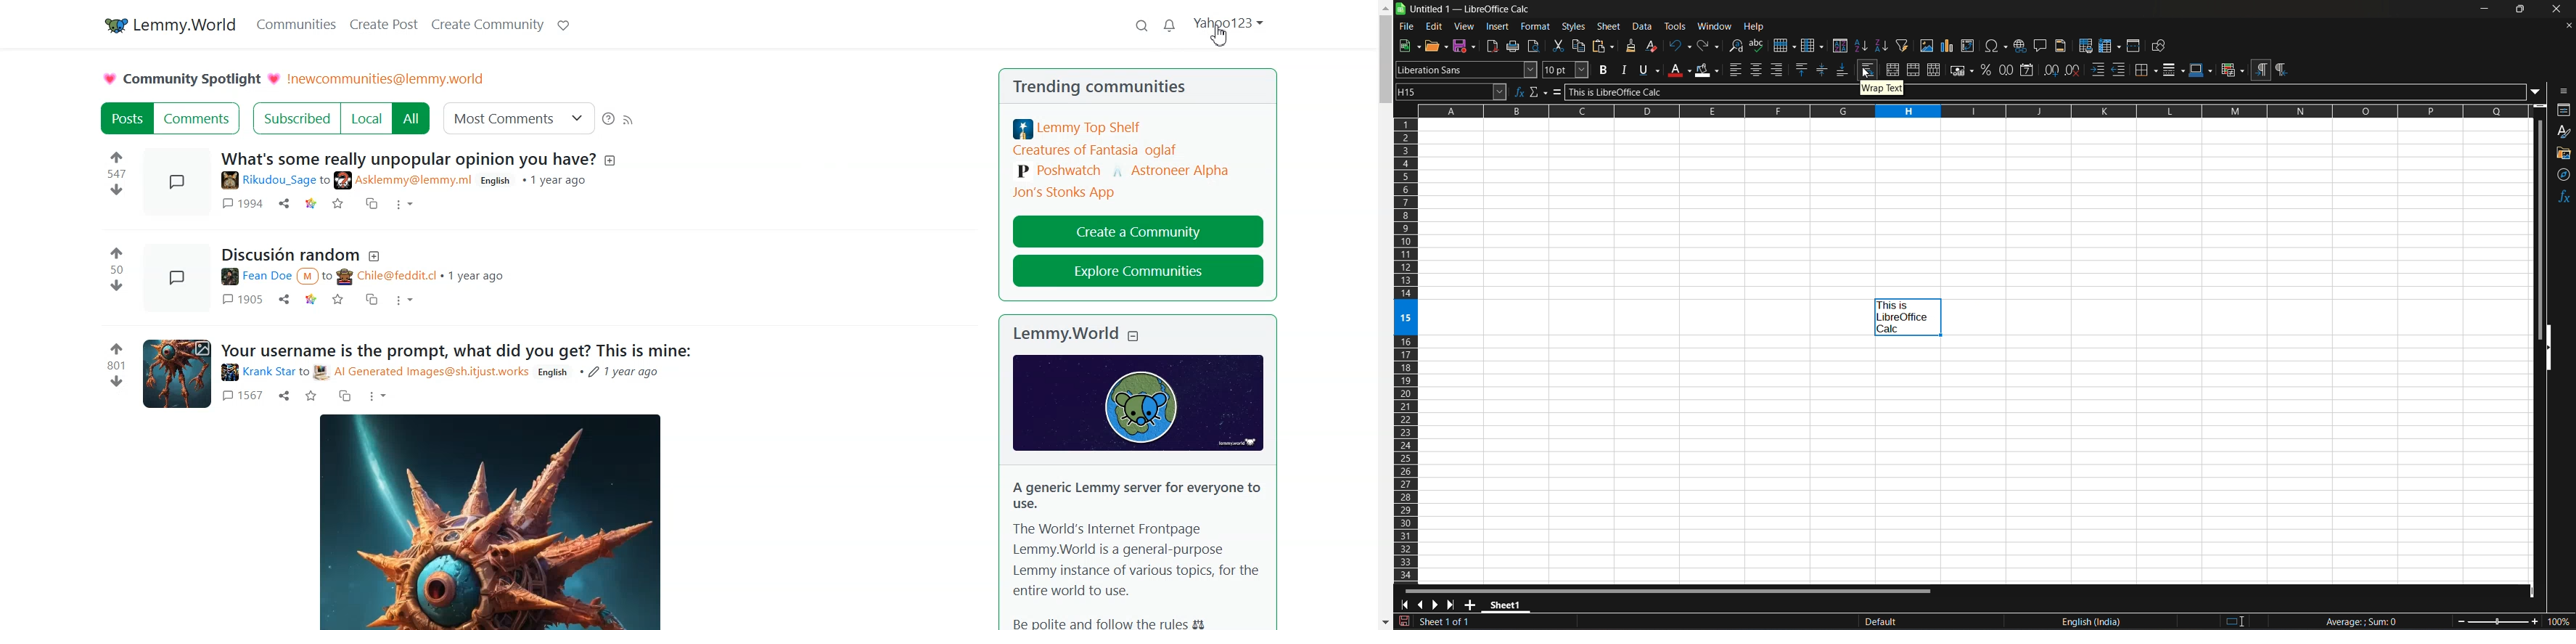 This screenshot has width=2576, height=644. What do you see at coordinates (117, 189) in the screenshot?
I see `downvote ` at bounding box center [117, 189].